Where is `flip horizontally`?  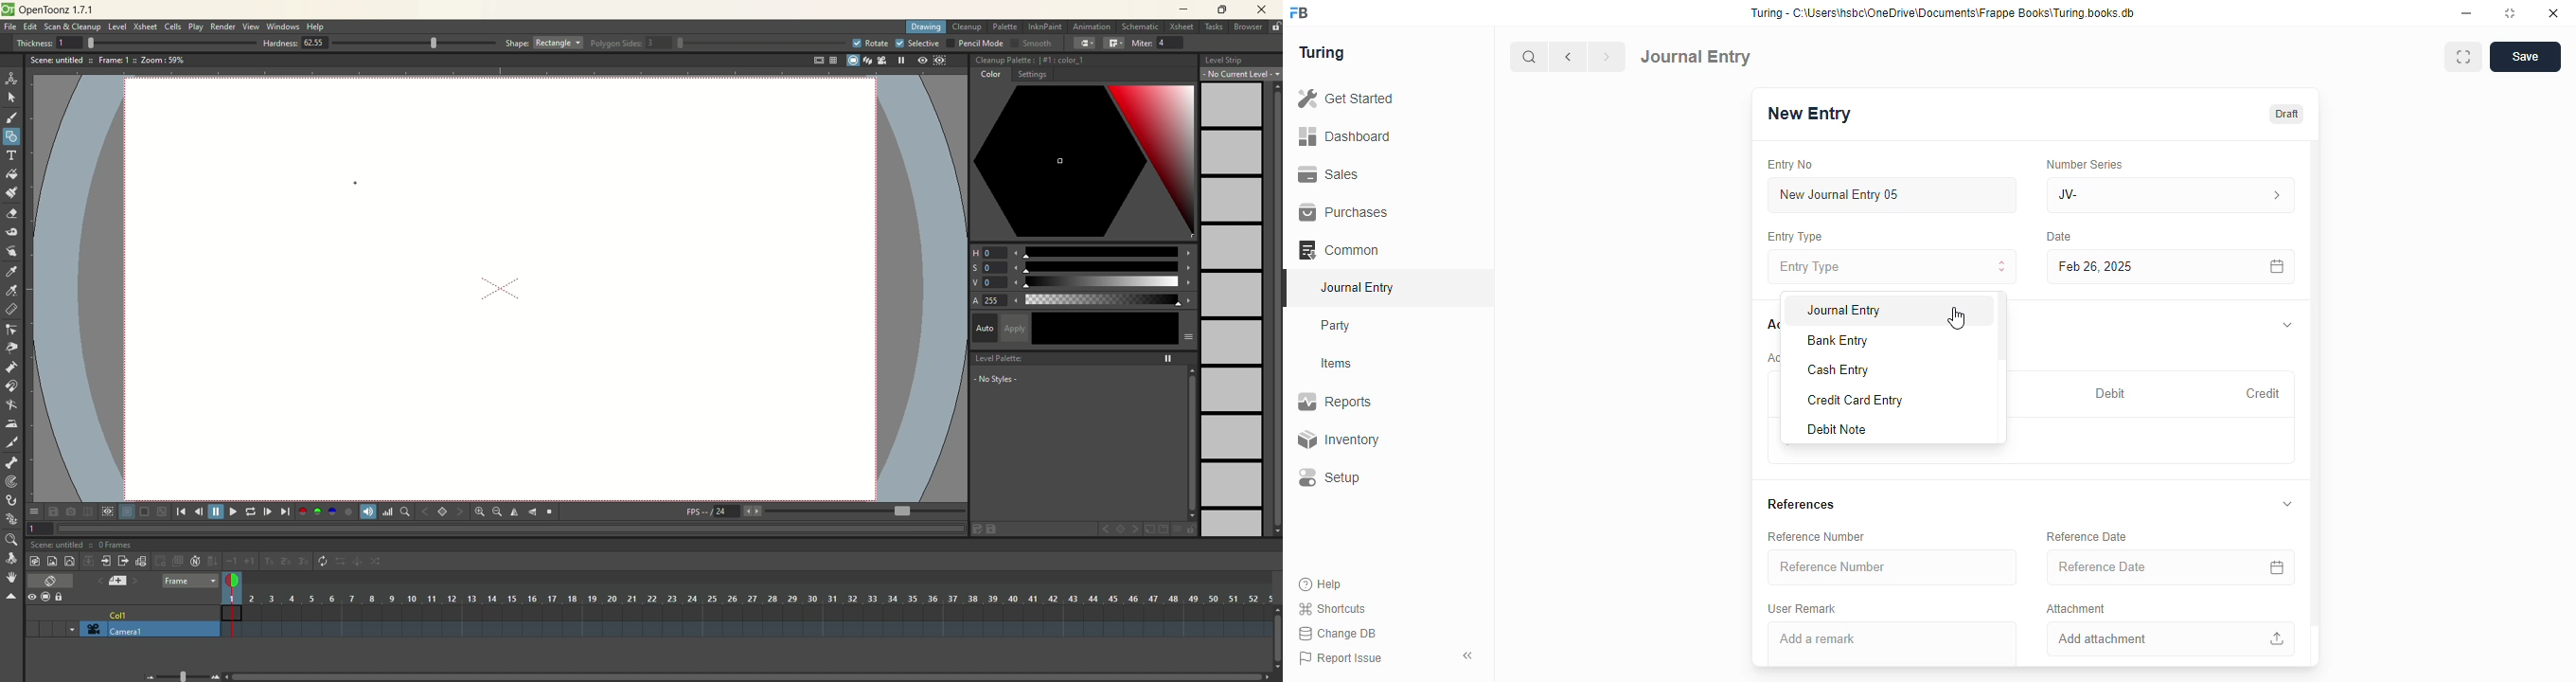
flip horizontally is located at coordinates (515, 512).